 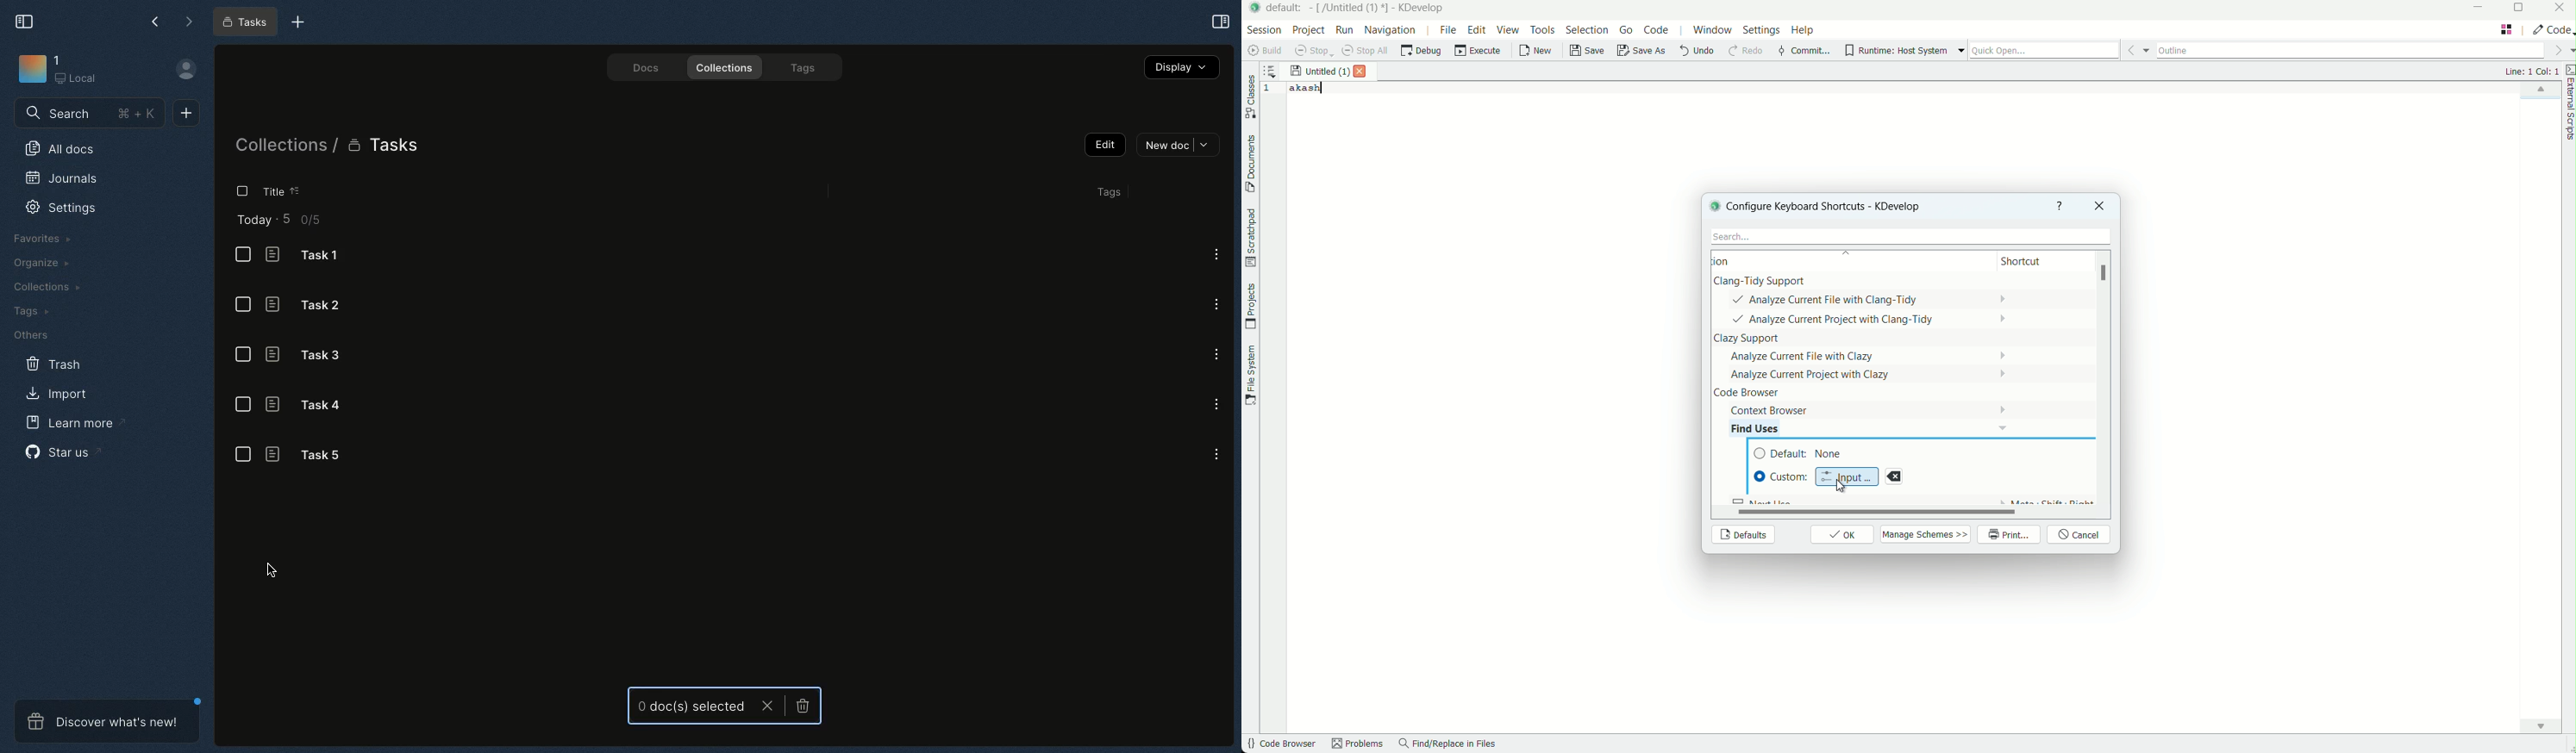 I want to click on Learn more, so click(x=72, y=424).